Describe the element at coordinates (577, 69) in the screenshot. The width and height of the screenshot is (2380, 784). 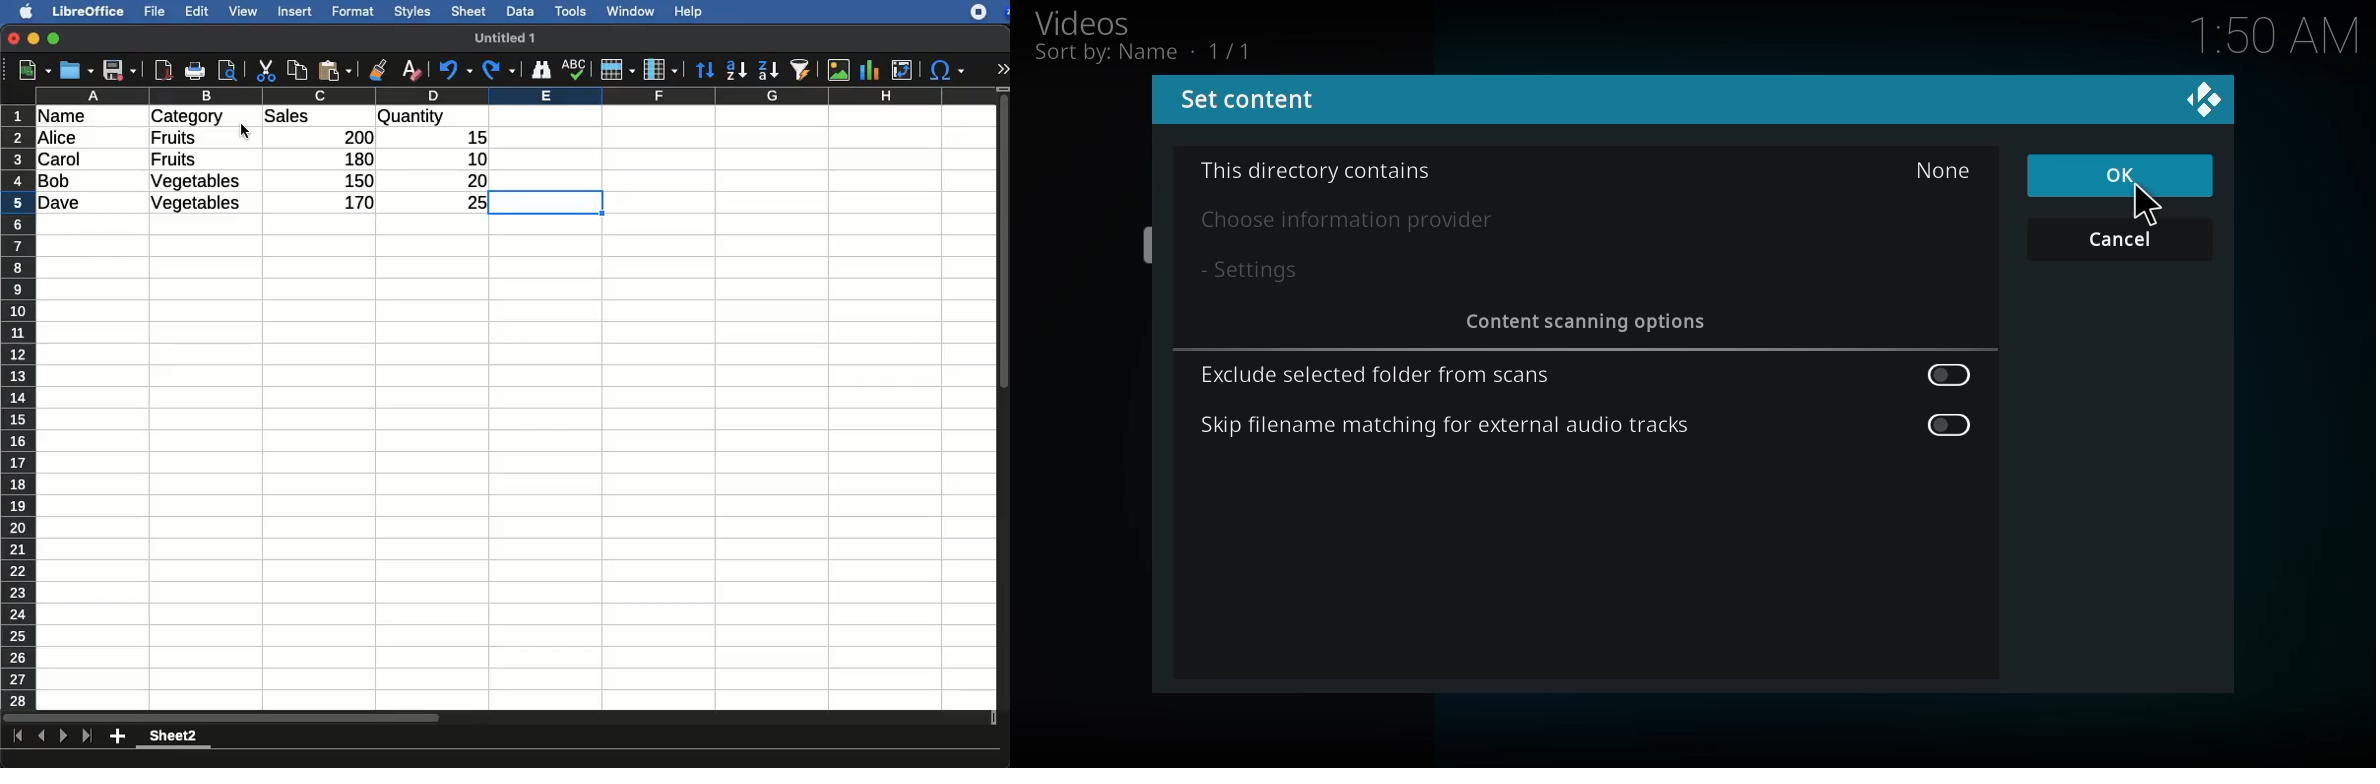
I see `spell check` at that location.